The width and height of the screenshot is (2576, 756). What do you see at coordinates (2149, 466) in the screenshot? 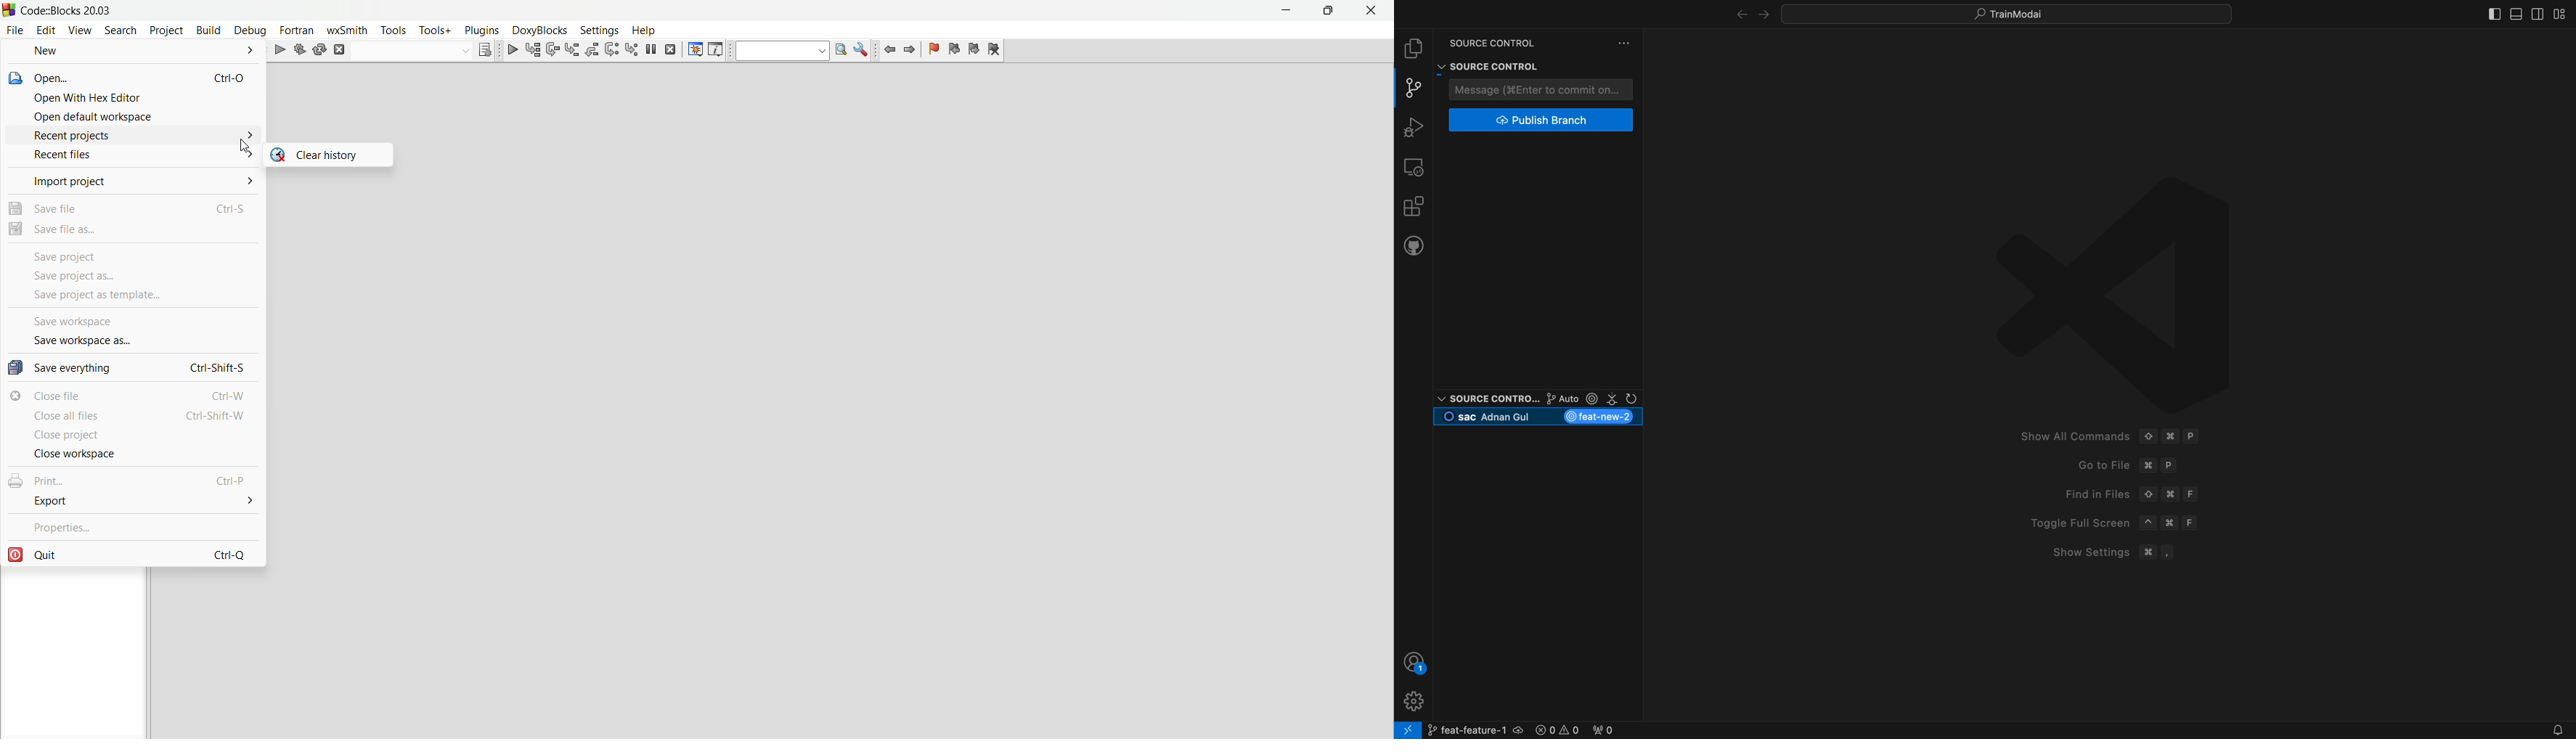
I see `command` at bounding box center [2149, 466].